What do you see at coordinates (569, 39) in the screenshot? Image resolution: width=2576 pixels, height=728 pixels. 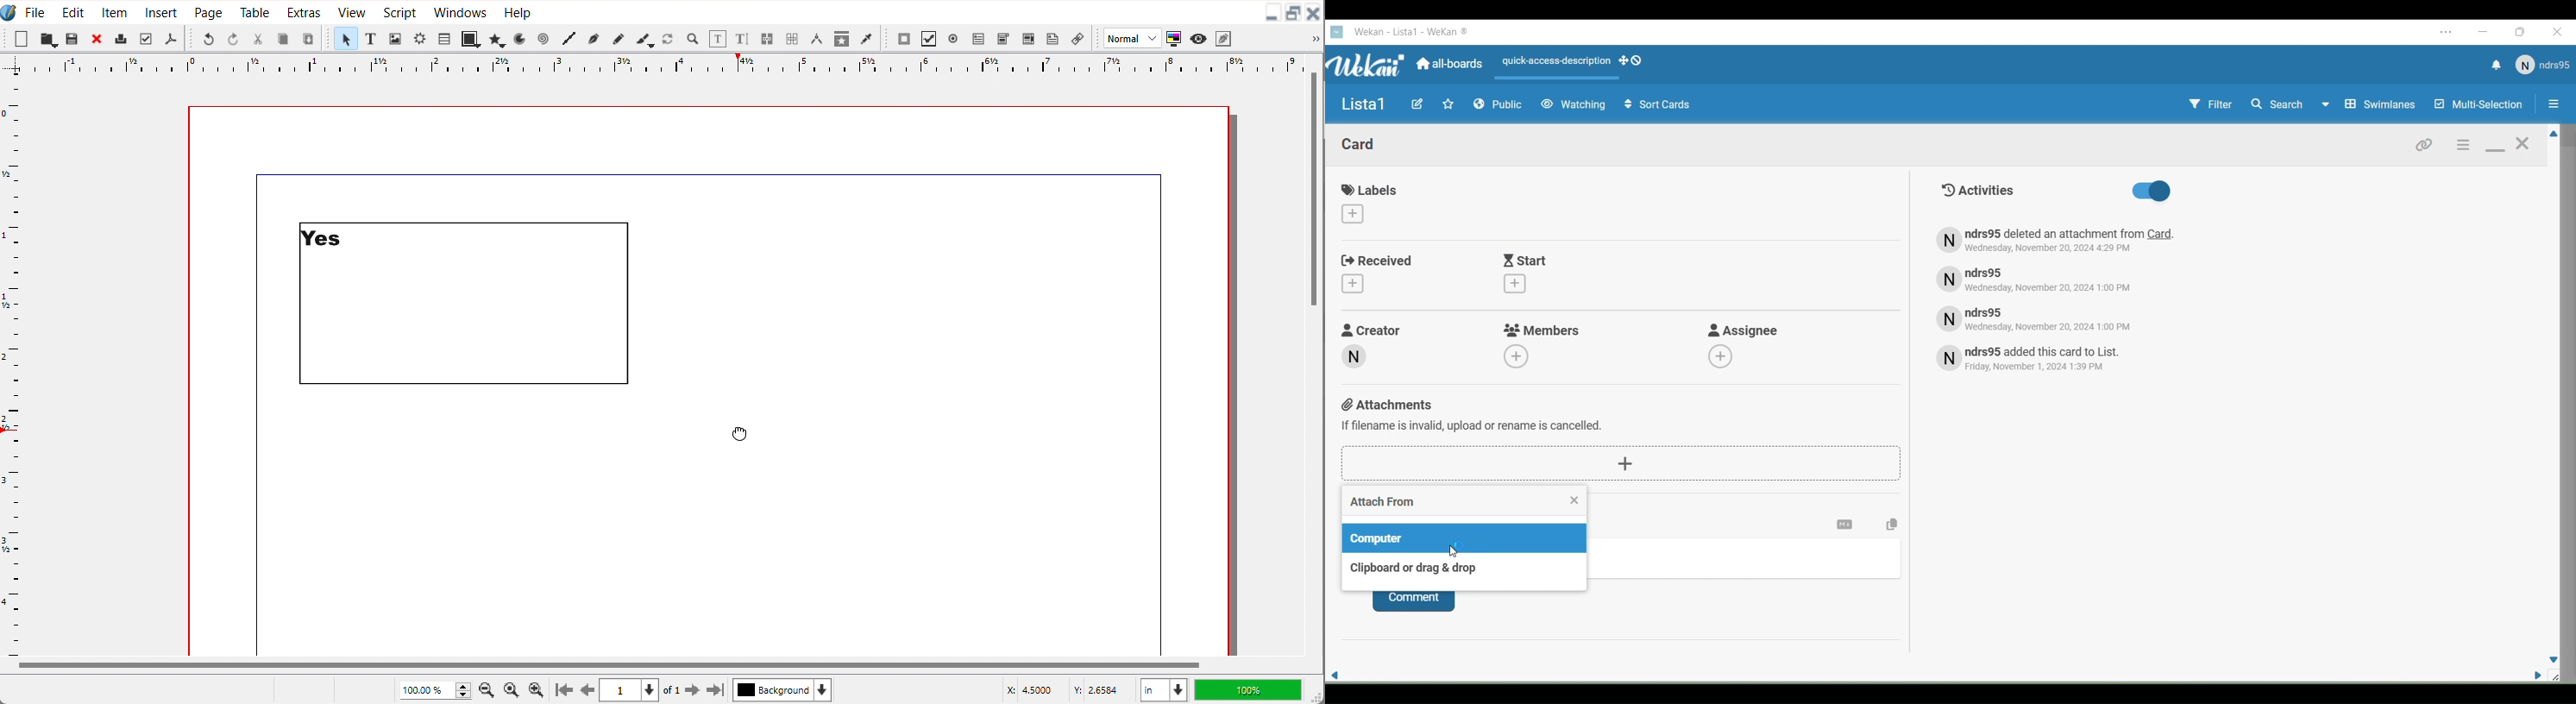 I see `Line` at bounding box center [569, 39].